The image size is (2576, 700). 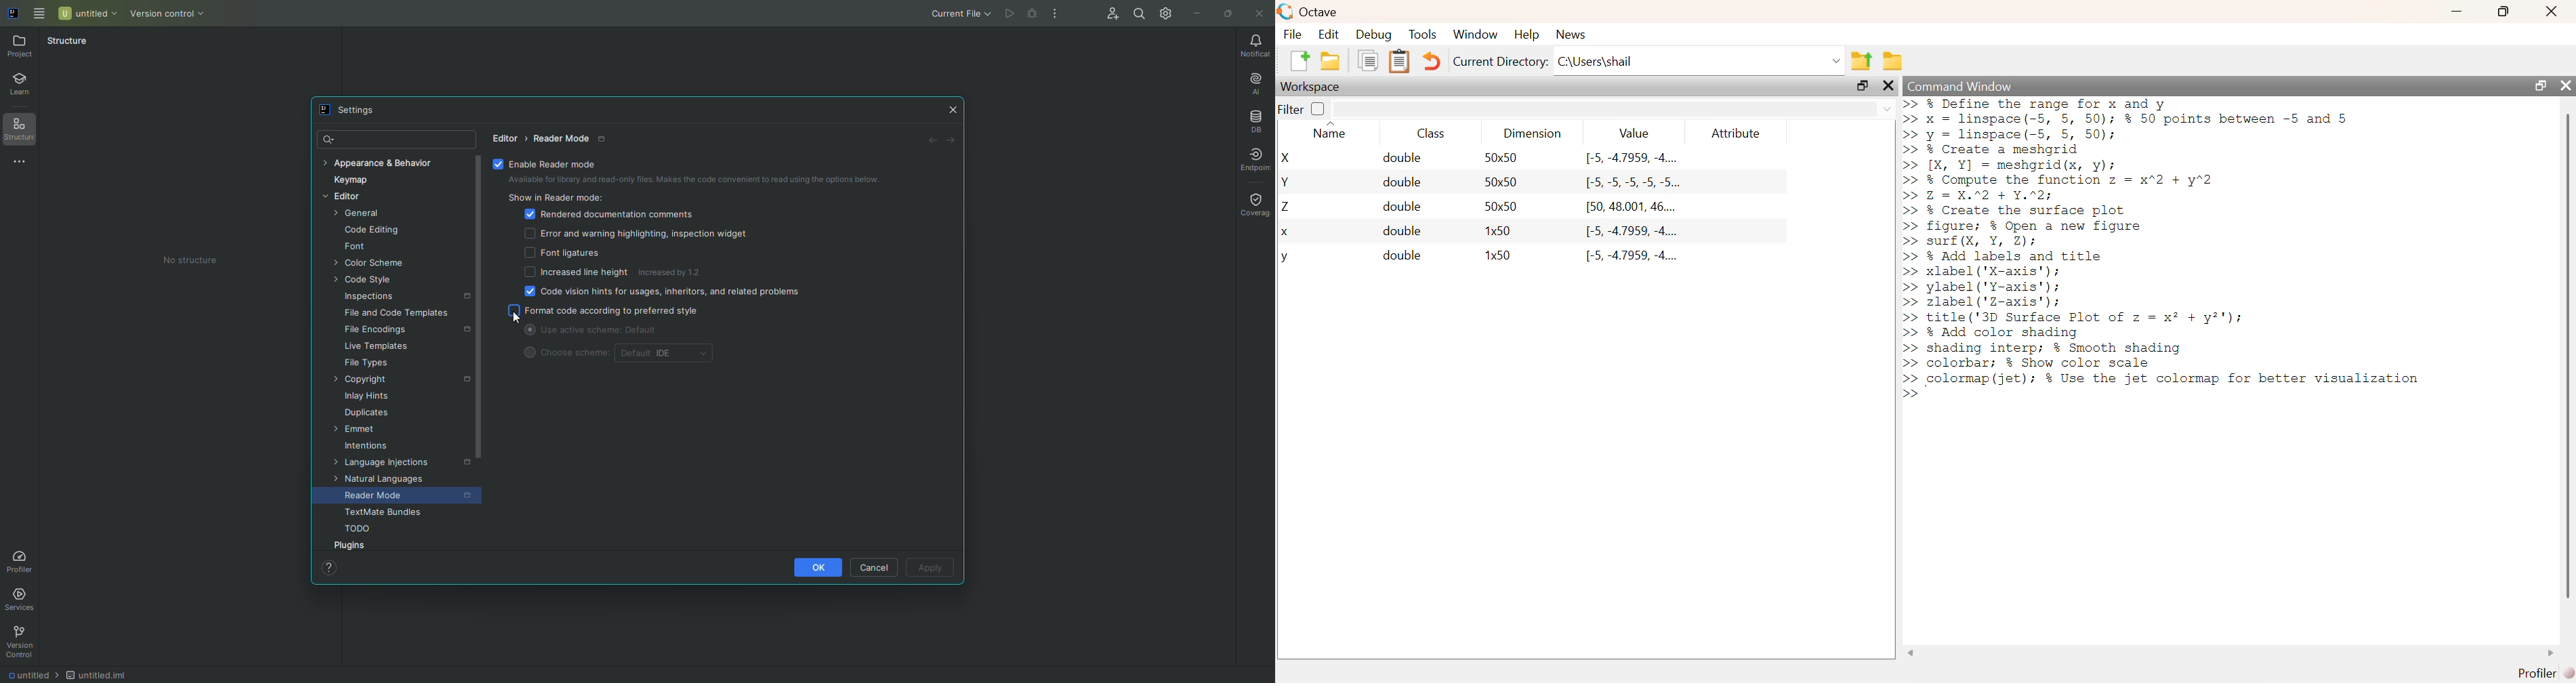 What do you see at coordinates (1534, 133) in the screenshot?
I see `Dimension` at bounding box center [1534, 133].